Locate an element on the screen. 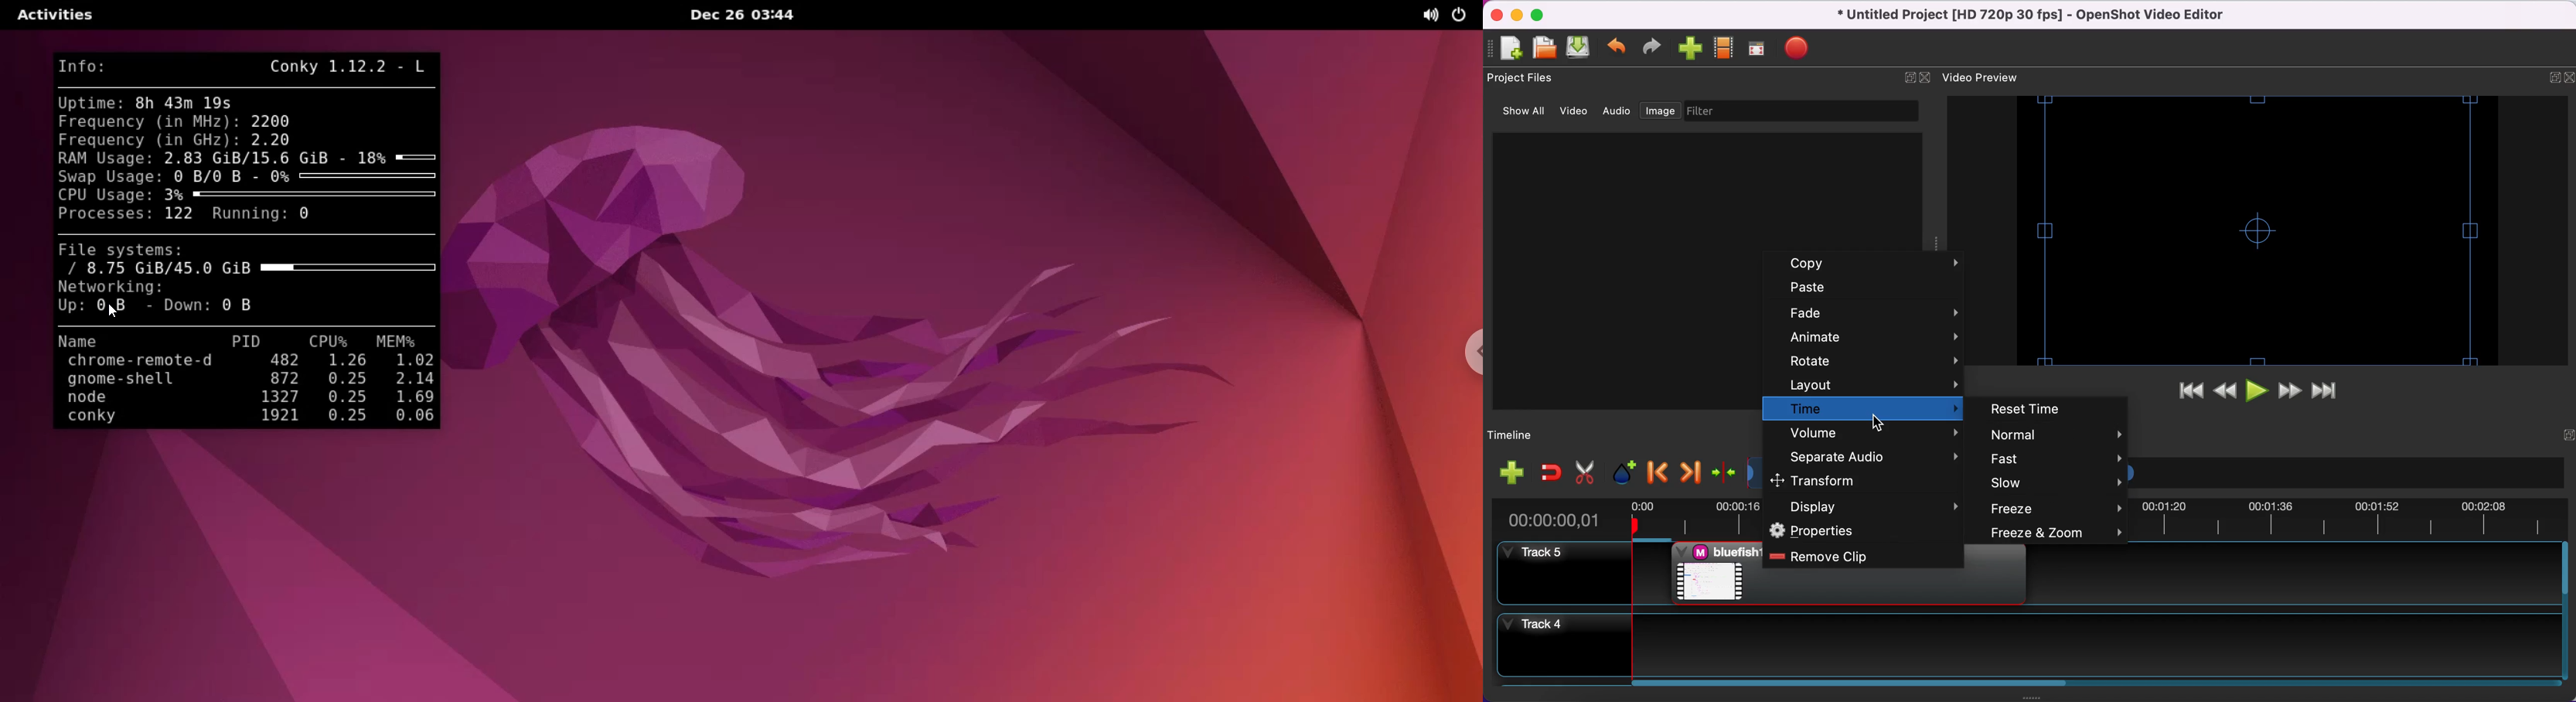 This screenshot has width=2576, height=728. next marker is located at coordinates (1691, 473).